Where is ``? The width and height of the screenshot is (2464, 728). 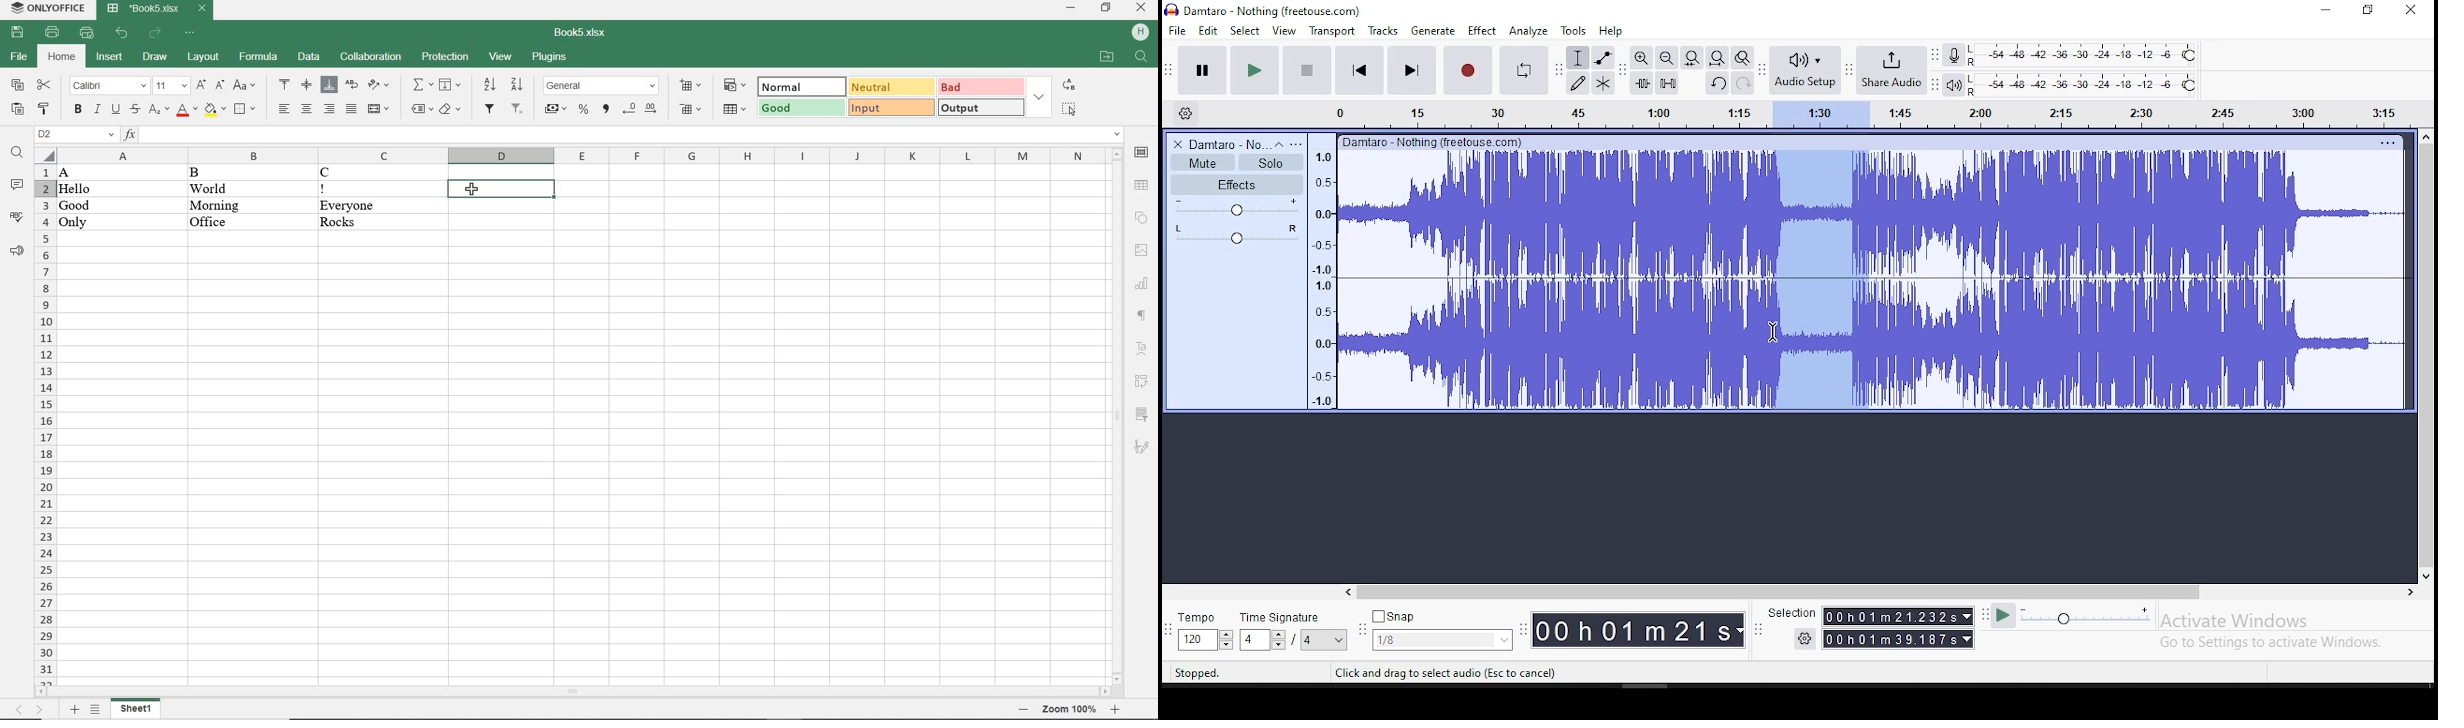  is located at coordinates (1848, 70).